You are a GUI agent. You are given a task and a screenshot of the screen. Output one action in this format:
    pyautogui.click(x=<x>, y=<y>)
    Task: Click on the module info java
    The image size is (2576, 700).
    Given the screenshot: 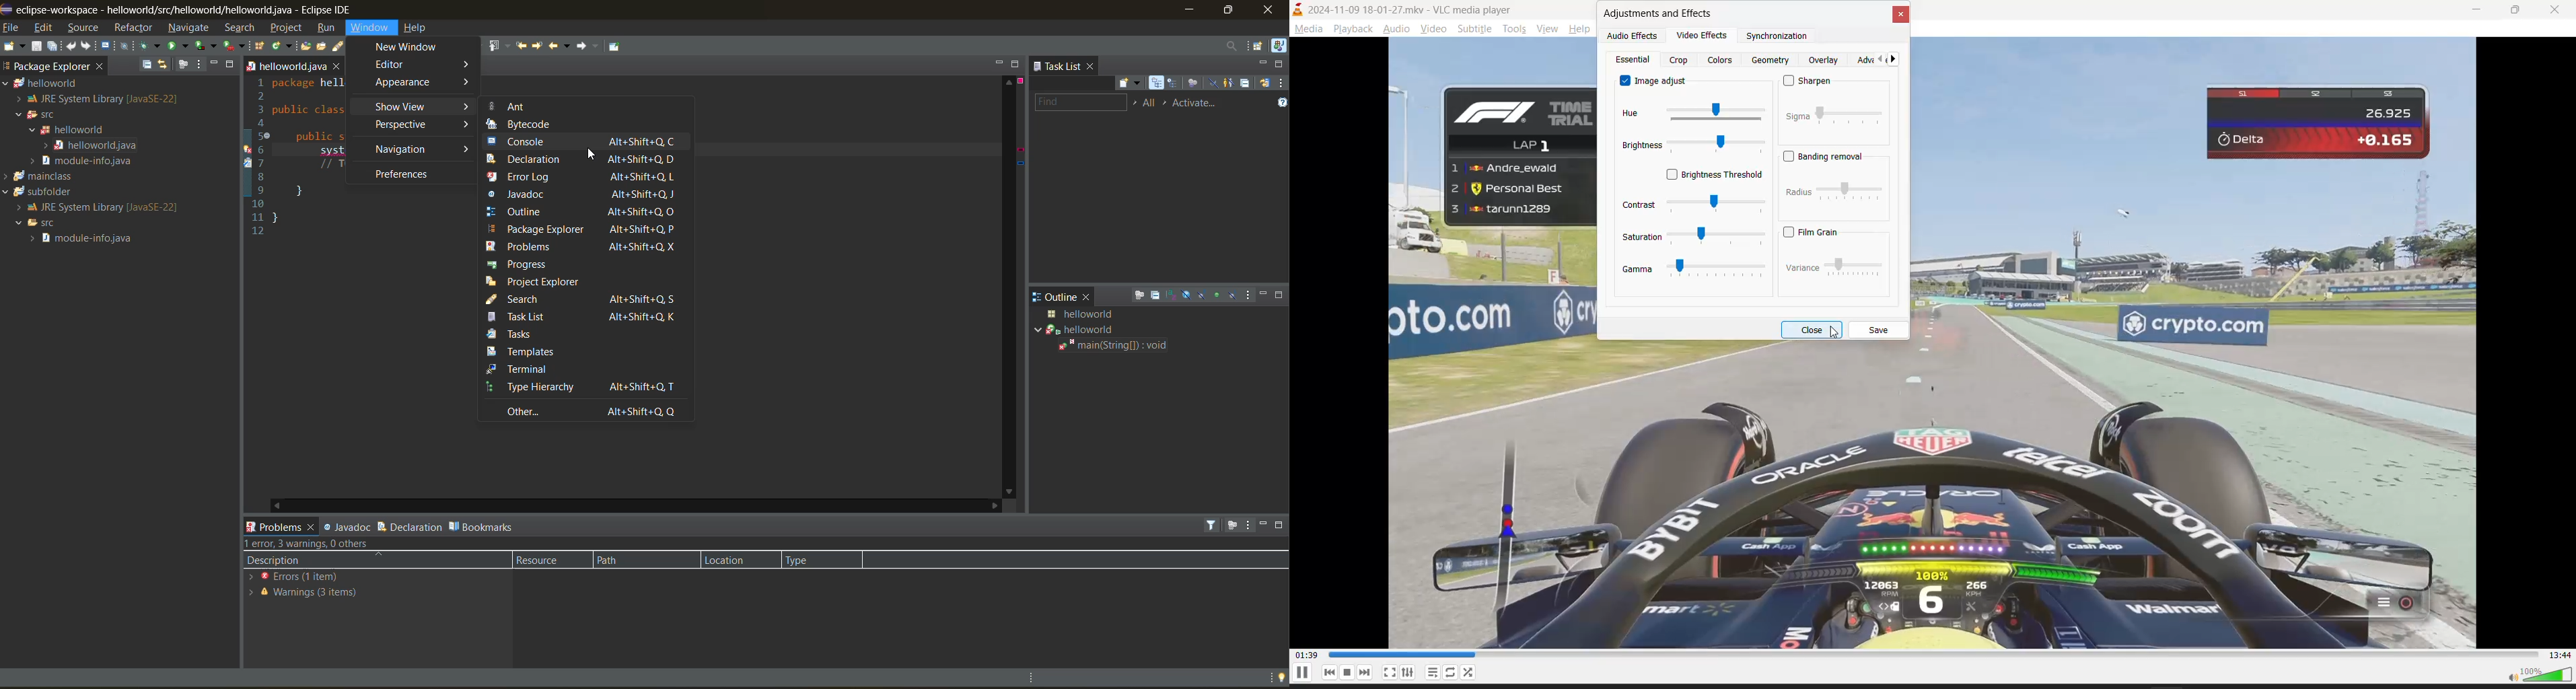 What is the action you would take?
    pyautogui.click(x=93, y=240)
    